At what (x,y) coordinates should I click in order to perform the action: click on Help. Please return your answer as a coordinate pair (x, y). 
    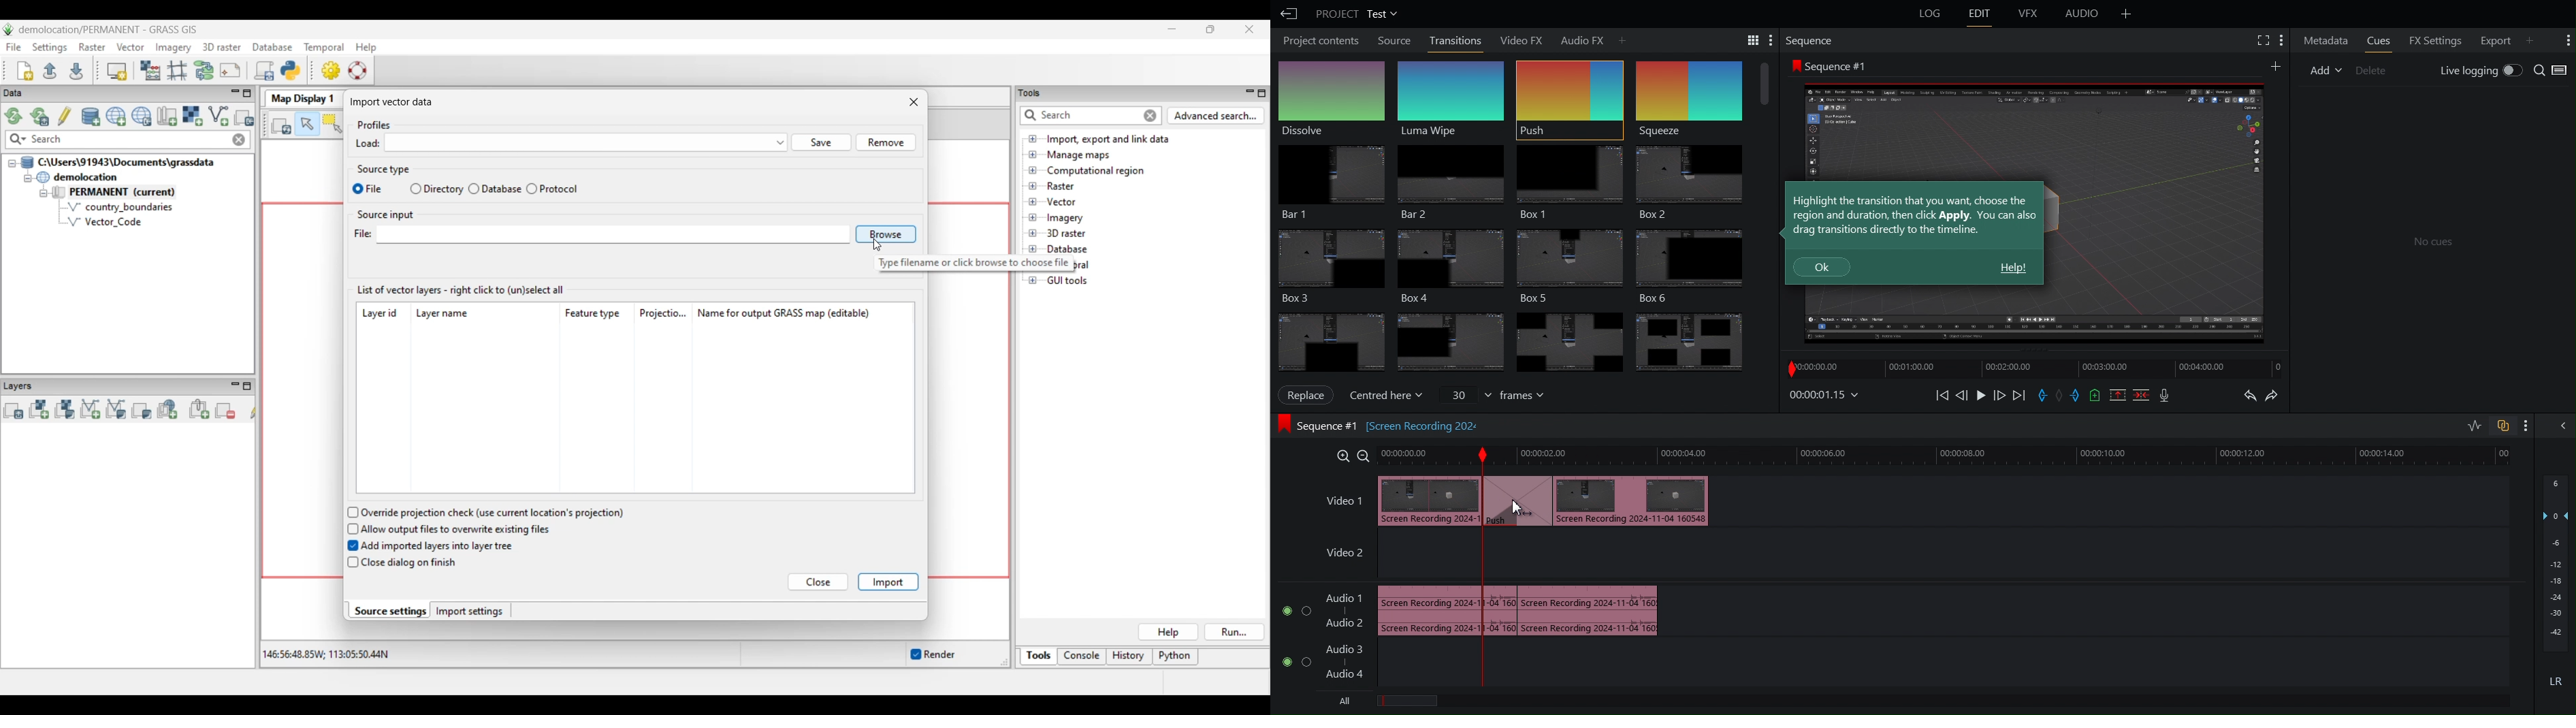
    Looking at the image, I should click on (2013, 268).